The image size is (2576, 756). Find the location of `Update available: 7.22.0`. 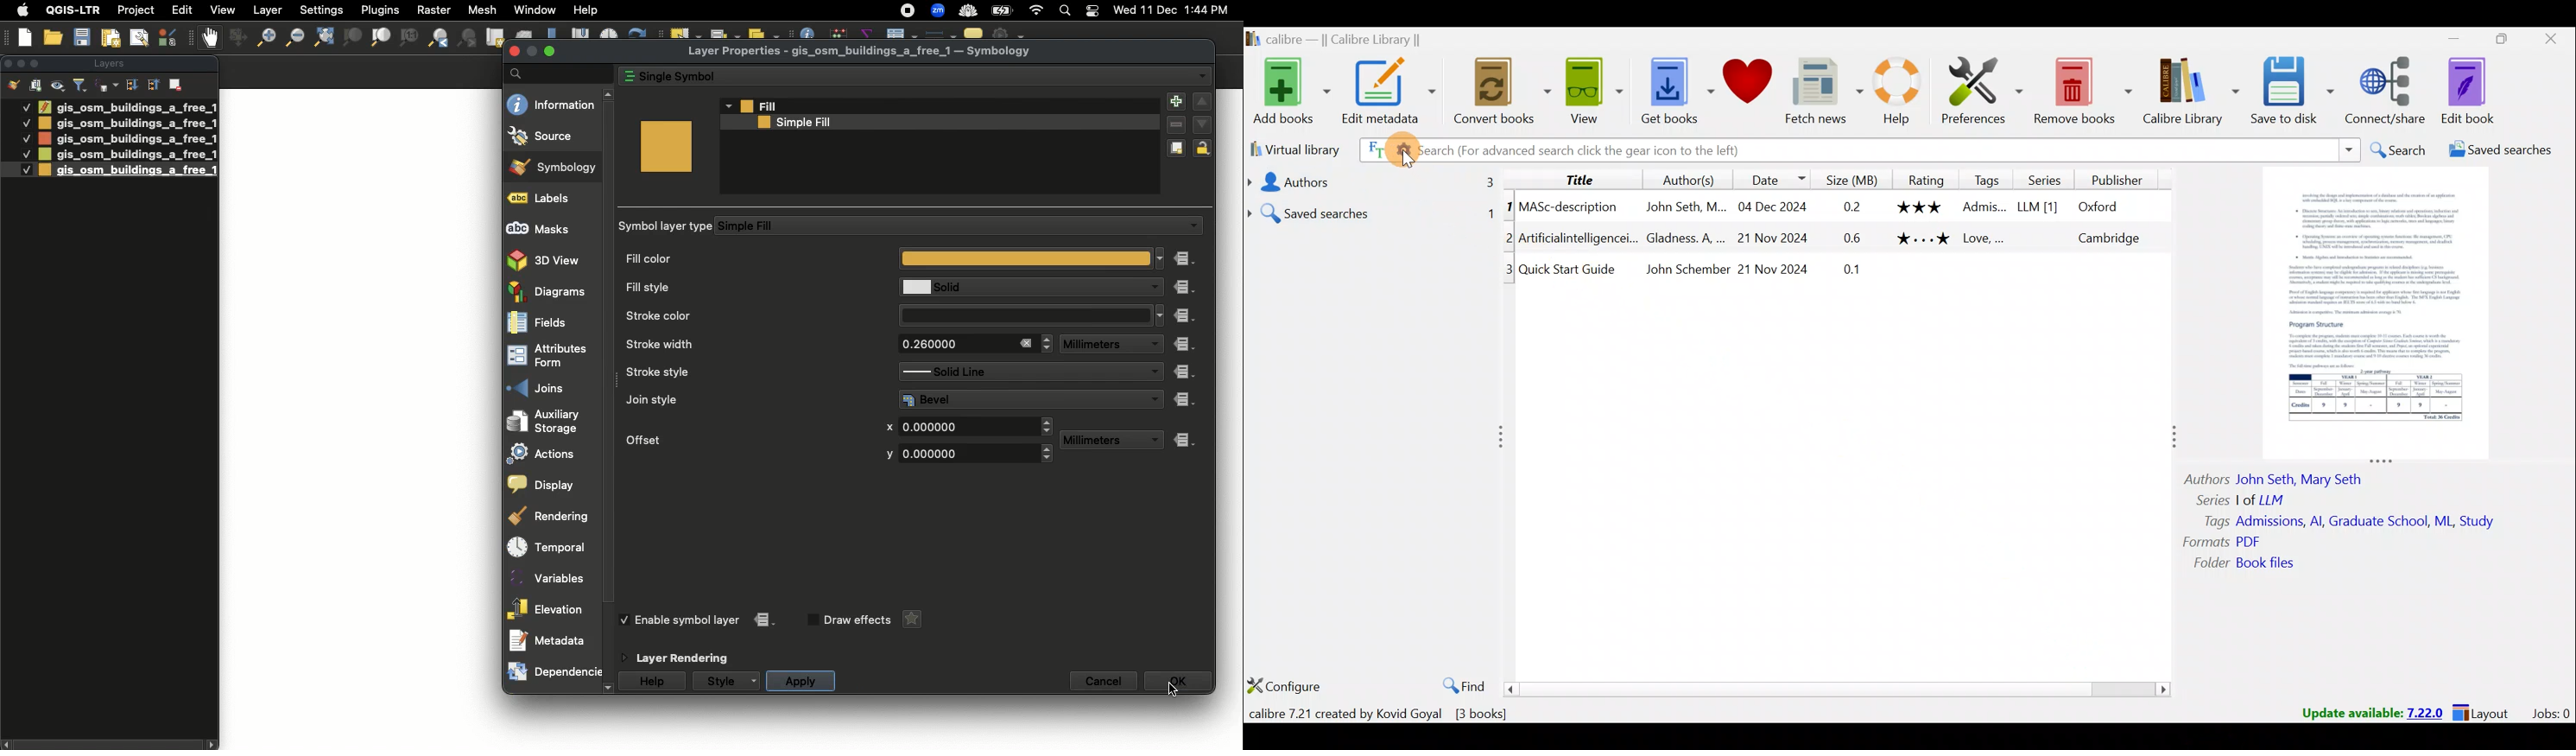

Update available: 7.22.0 is located at coordinates (2365, 711).